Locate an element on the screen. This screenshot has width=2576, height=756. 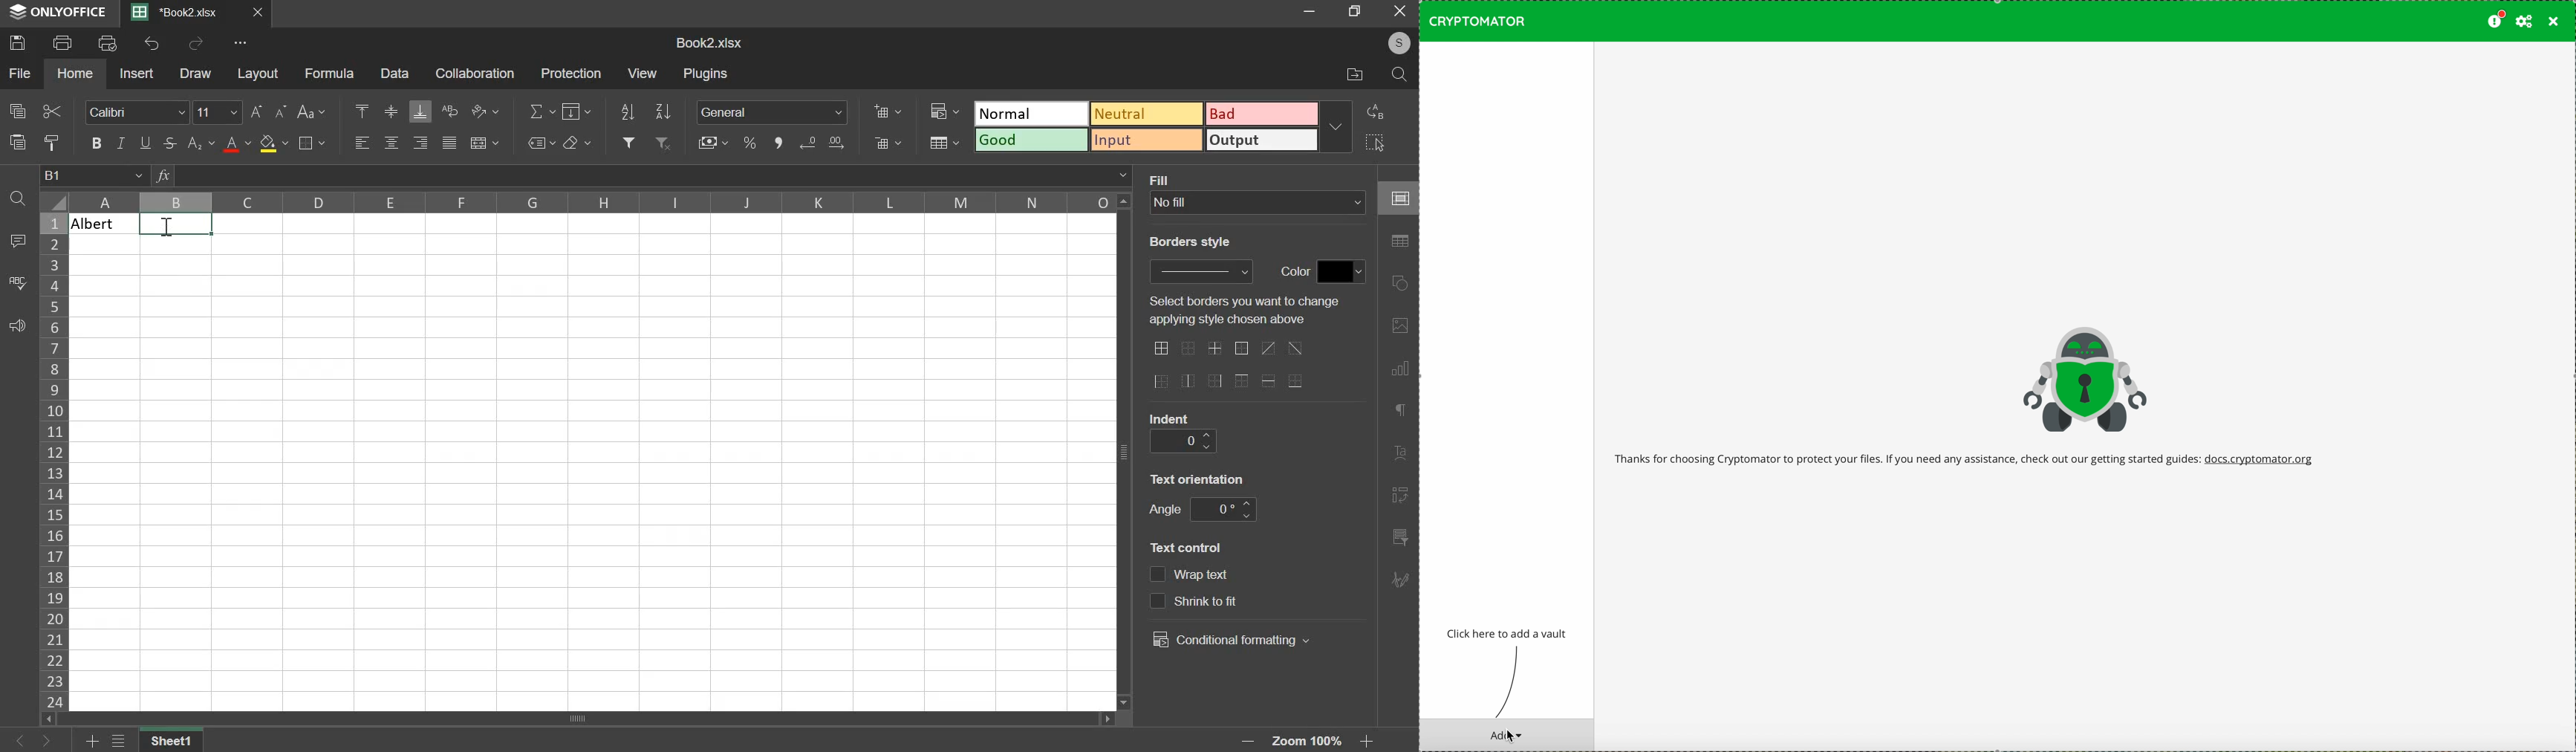
borders is located at coordinates (310, 143).